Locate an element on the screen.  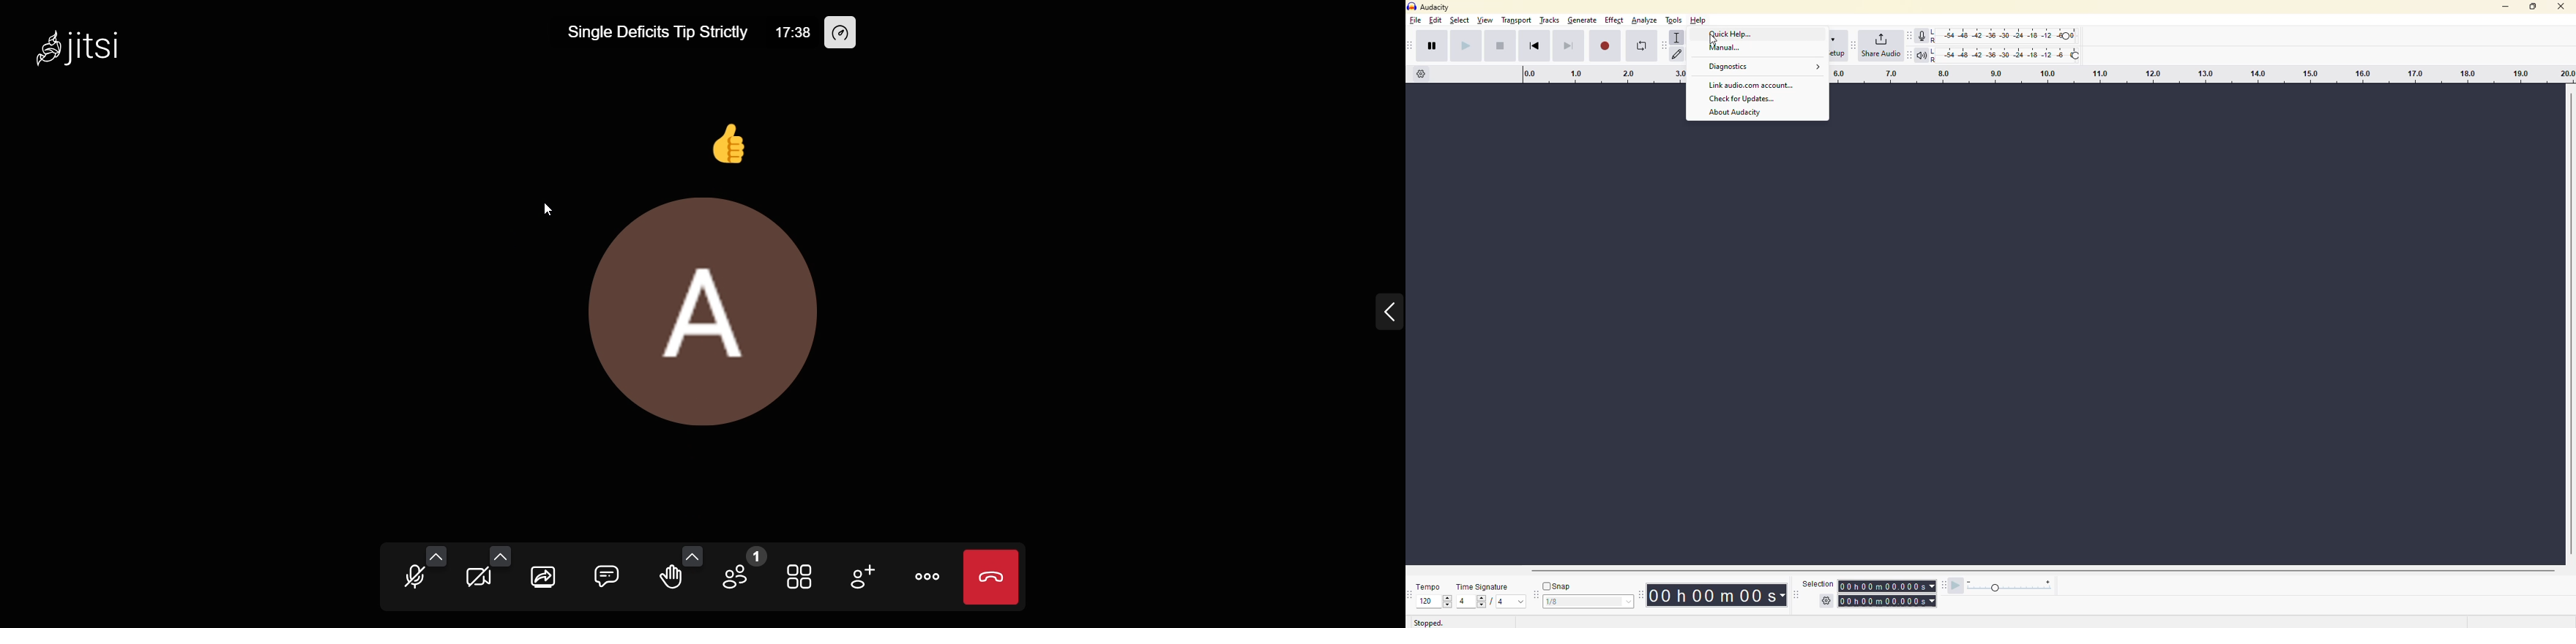
generate is located at coordinates (1582, 21).